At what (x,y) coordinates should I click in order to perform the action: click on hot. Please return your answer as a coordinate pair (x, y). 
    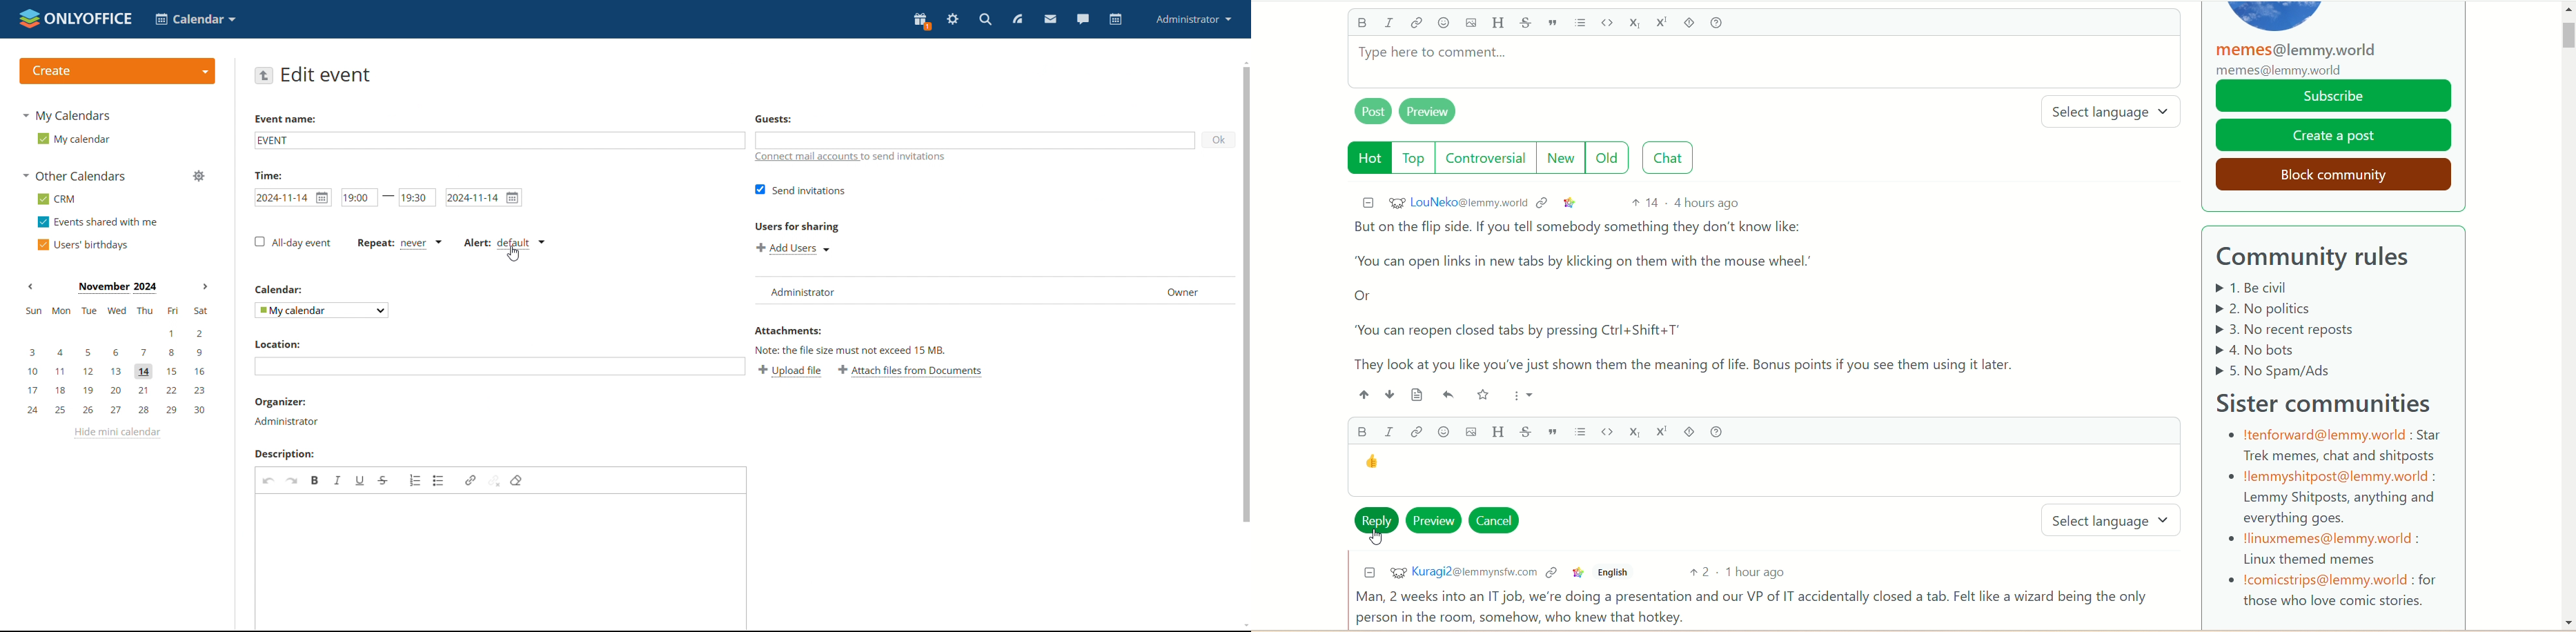
    Looking at the image, I should click on (1364, 157).